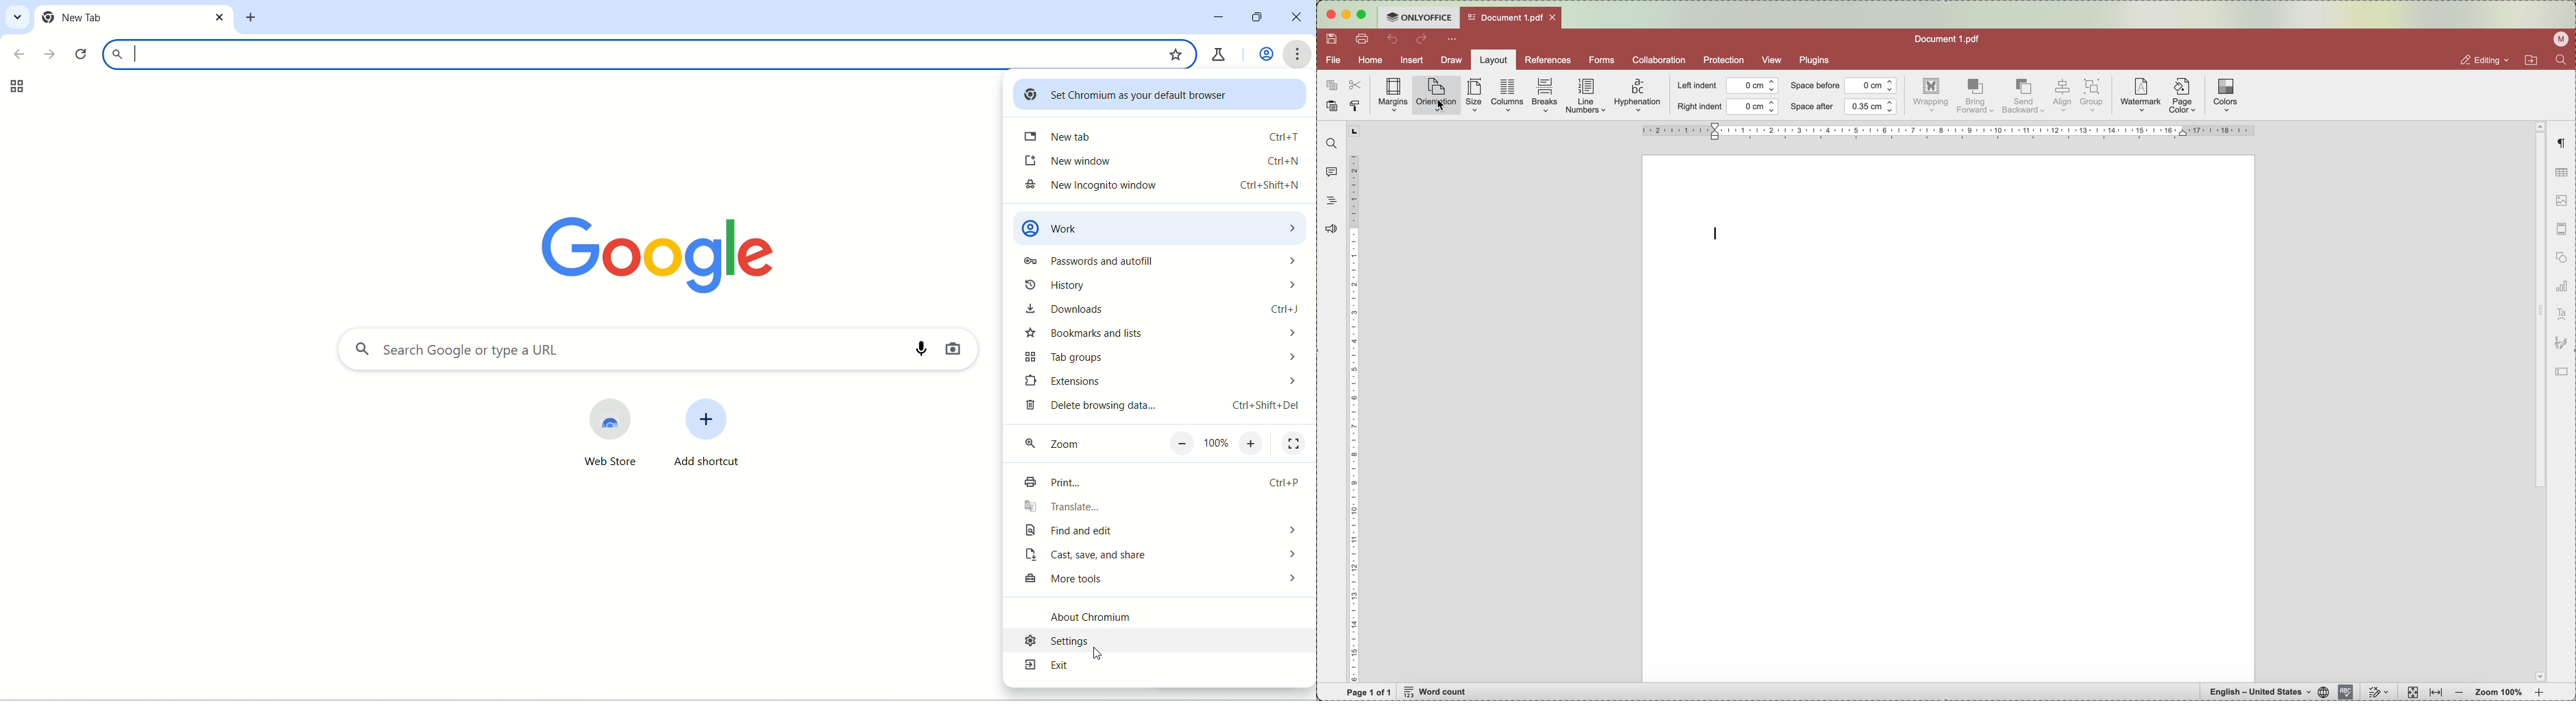  Describe the element at coordinates (2561, 144) in the screenshot. I see `paragraph settings` at that location.